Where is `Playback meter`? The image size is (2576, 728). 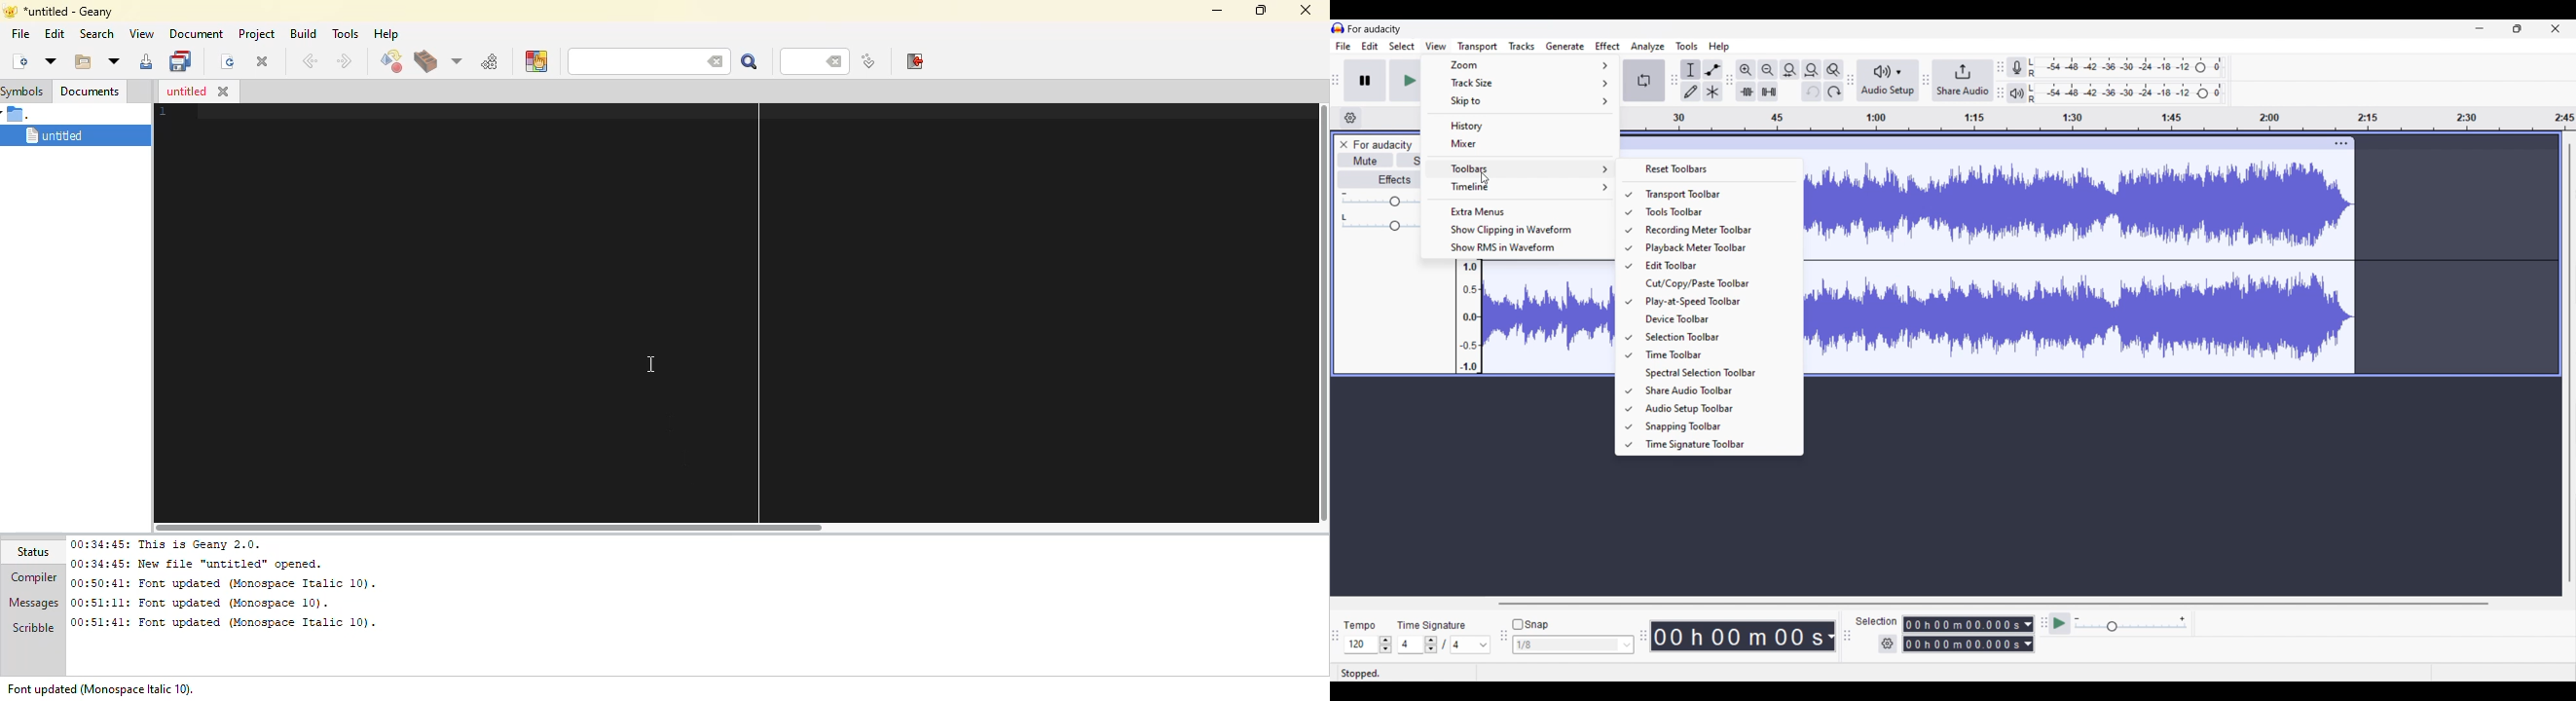 Playback meter is located at coordinates (2017, 93).